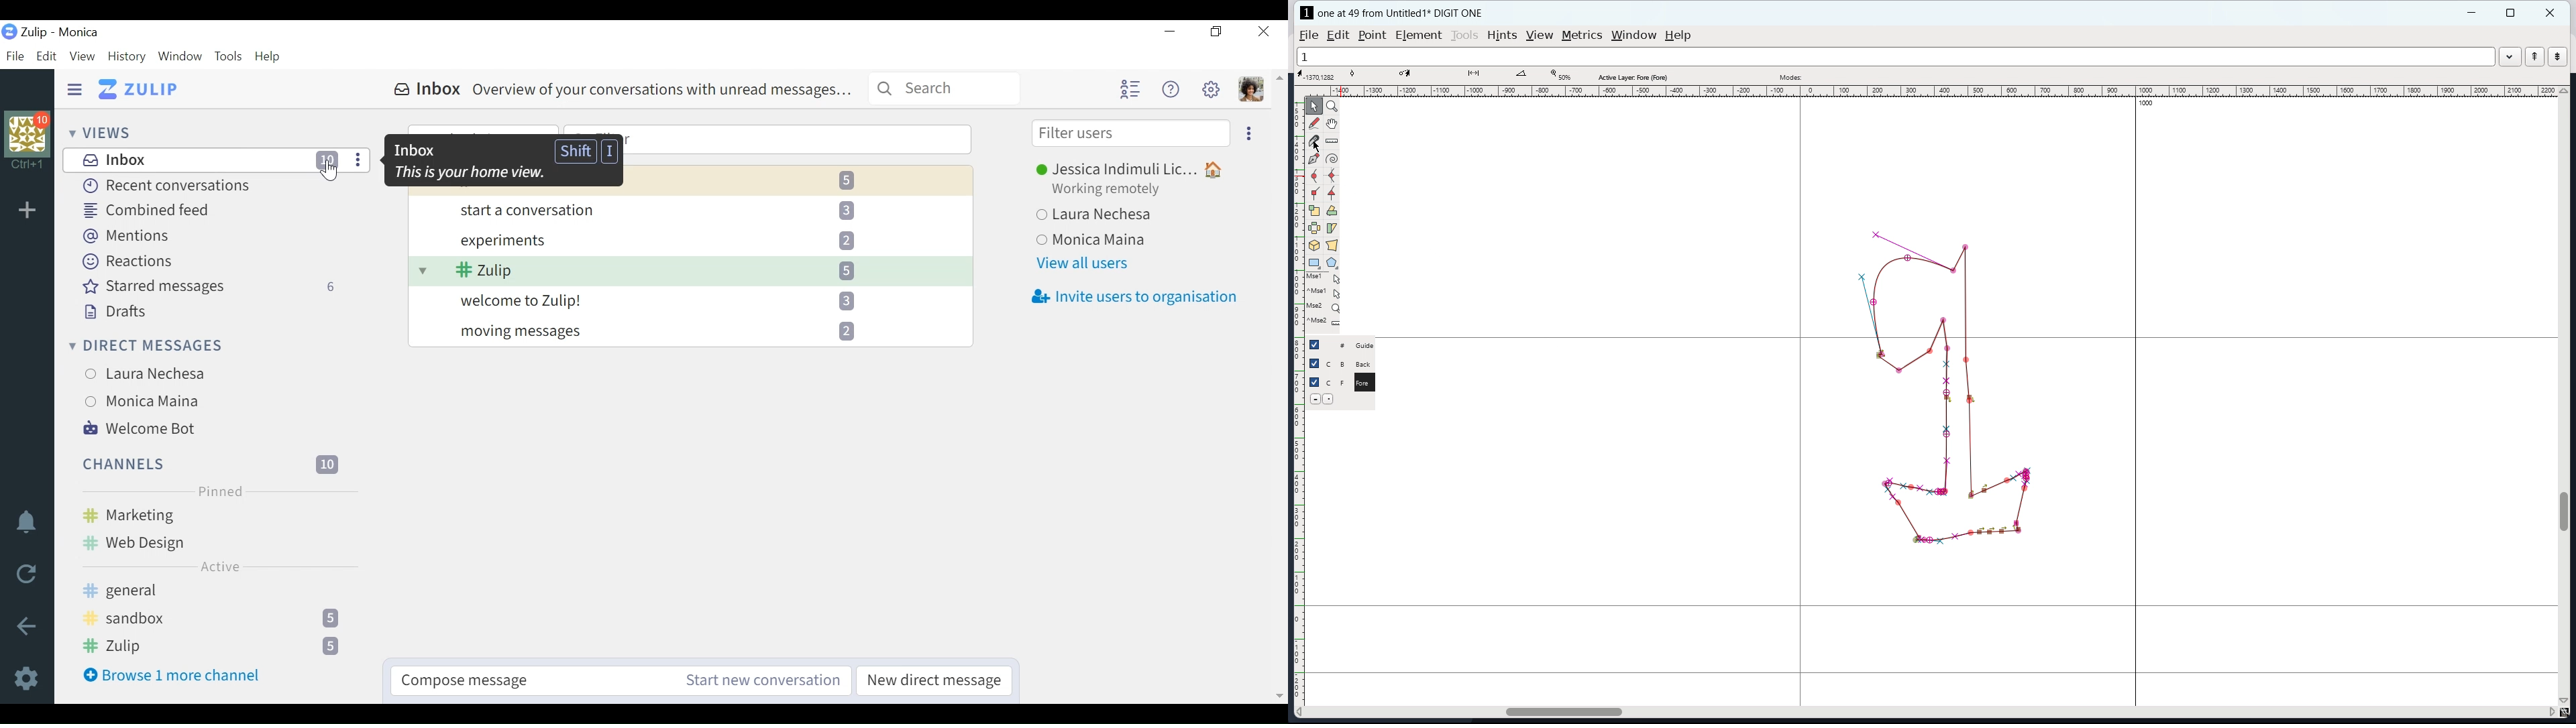  What do you see at coordinates (2550, 713) in the screenshot?
I see `scroll right` at bounding box center [2550, 713].